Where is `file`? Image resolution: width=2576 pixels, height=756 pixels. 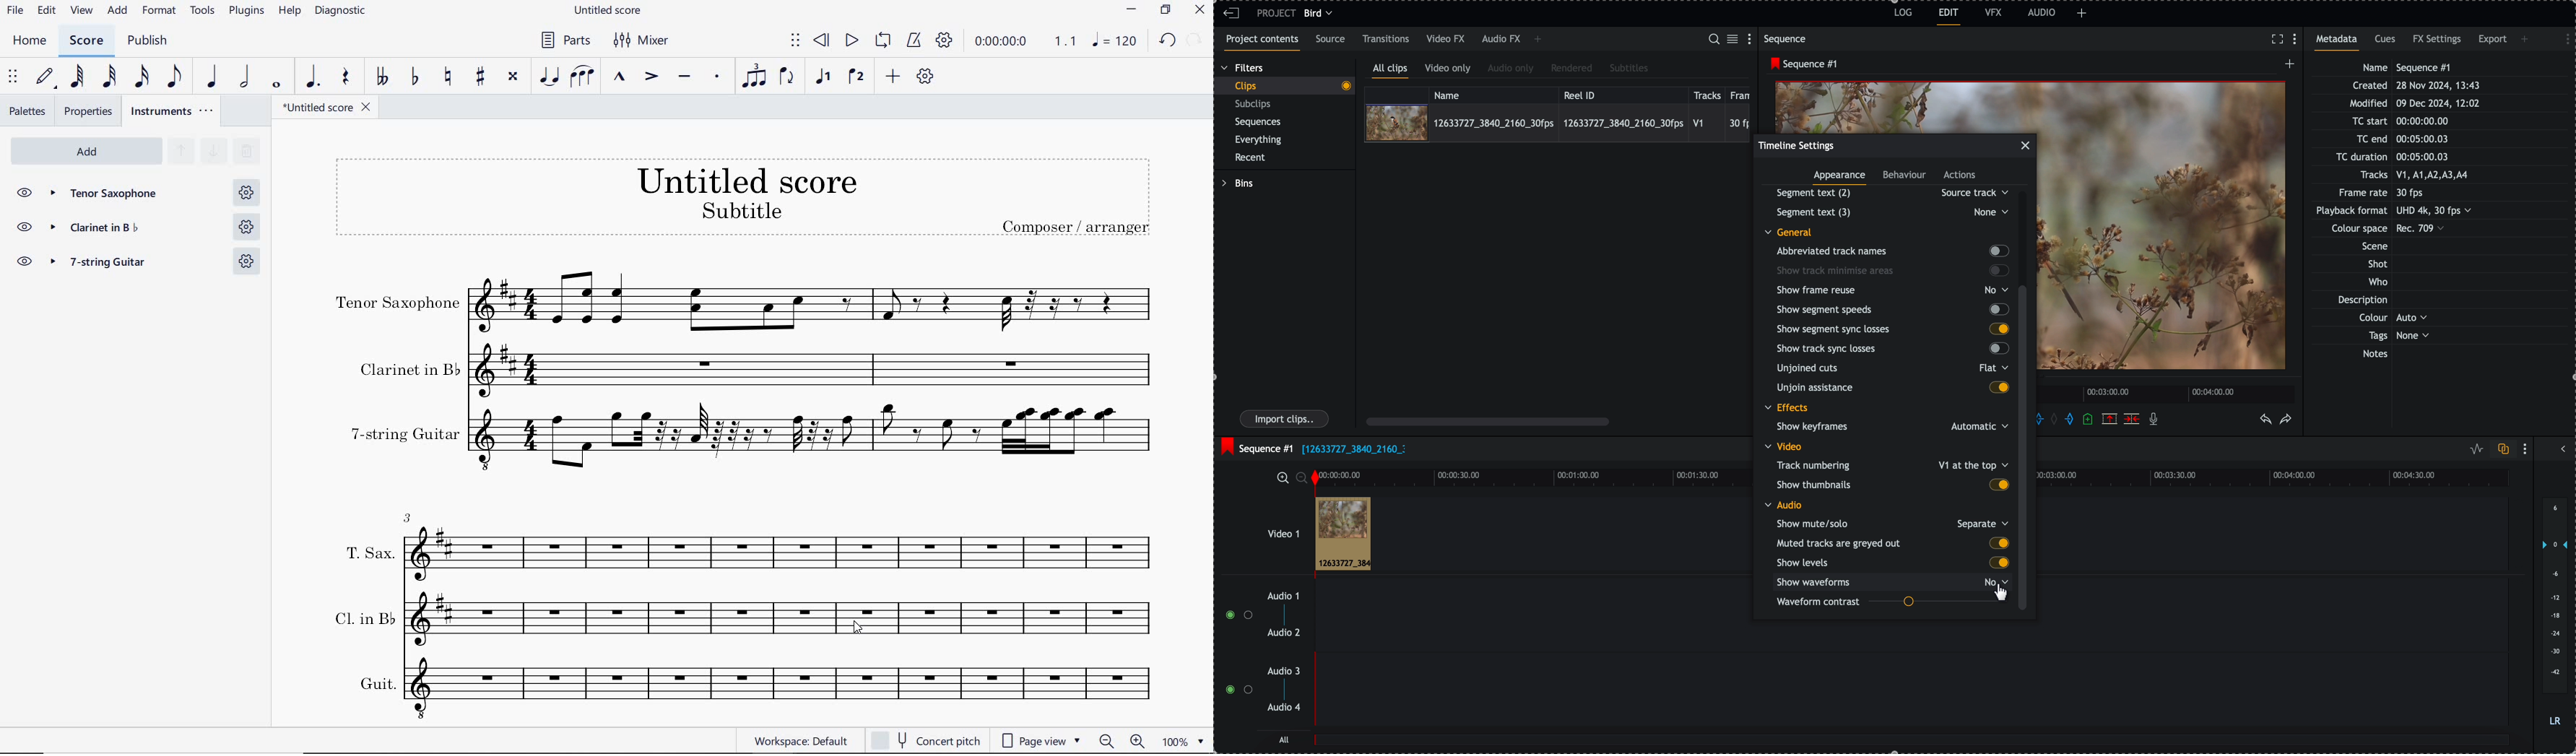
file is located at coordinates (1354, 450).